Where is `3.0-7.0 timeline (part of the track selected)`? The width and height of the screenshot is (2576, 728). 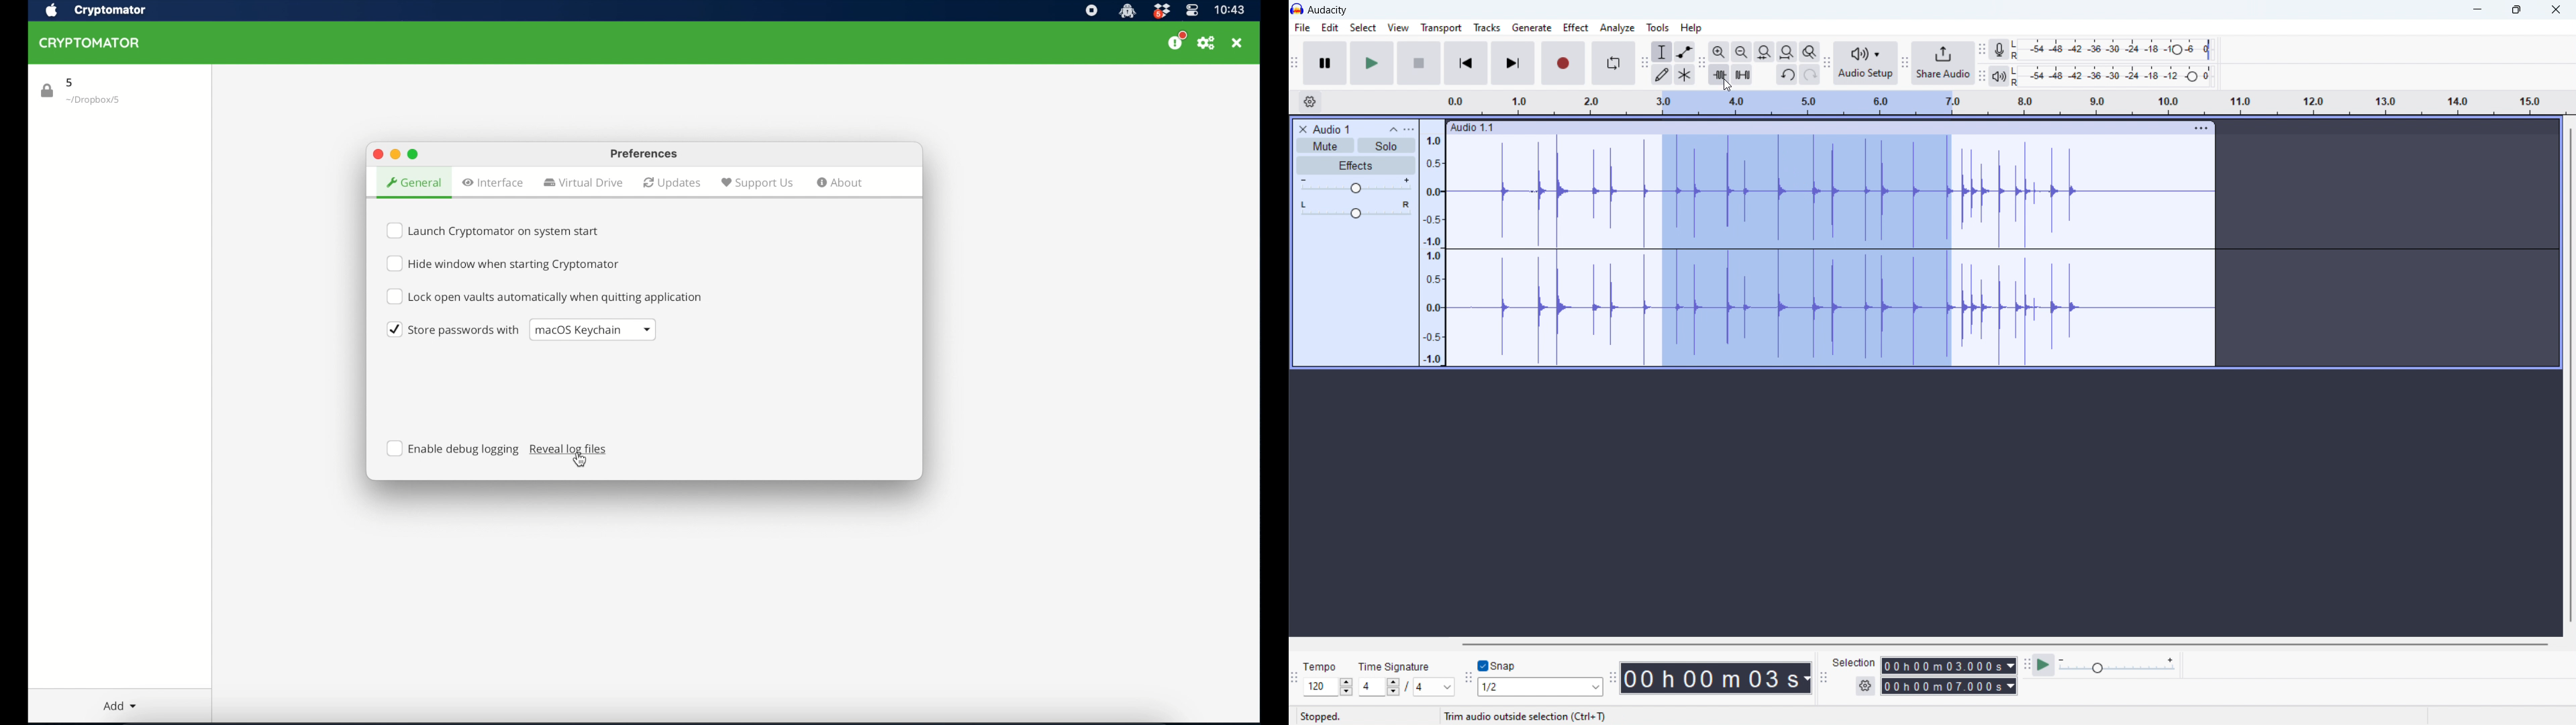
3.0-7.0 timeline (part of the track selected) is located at coordinates (1808, 228).